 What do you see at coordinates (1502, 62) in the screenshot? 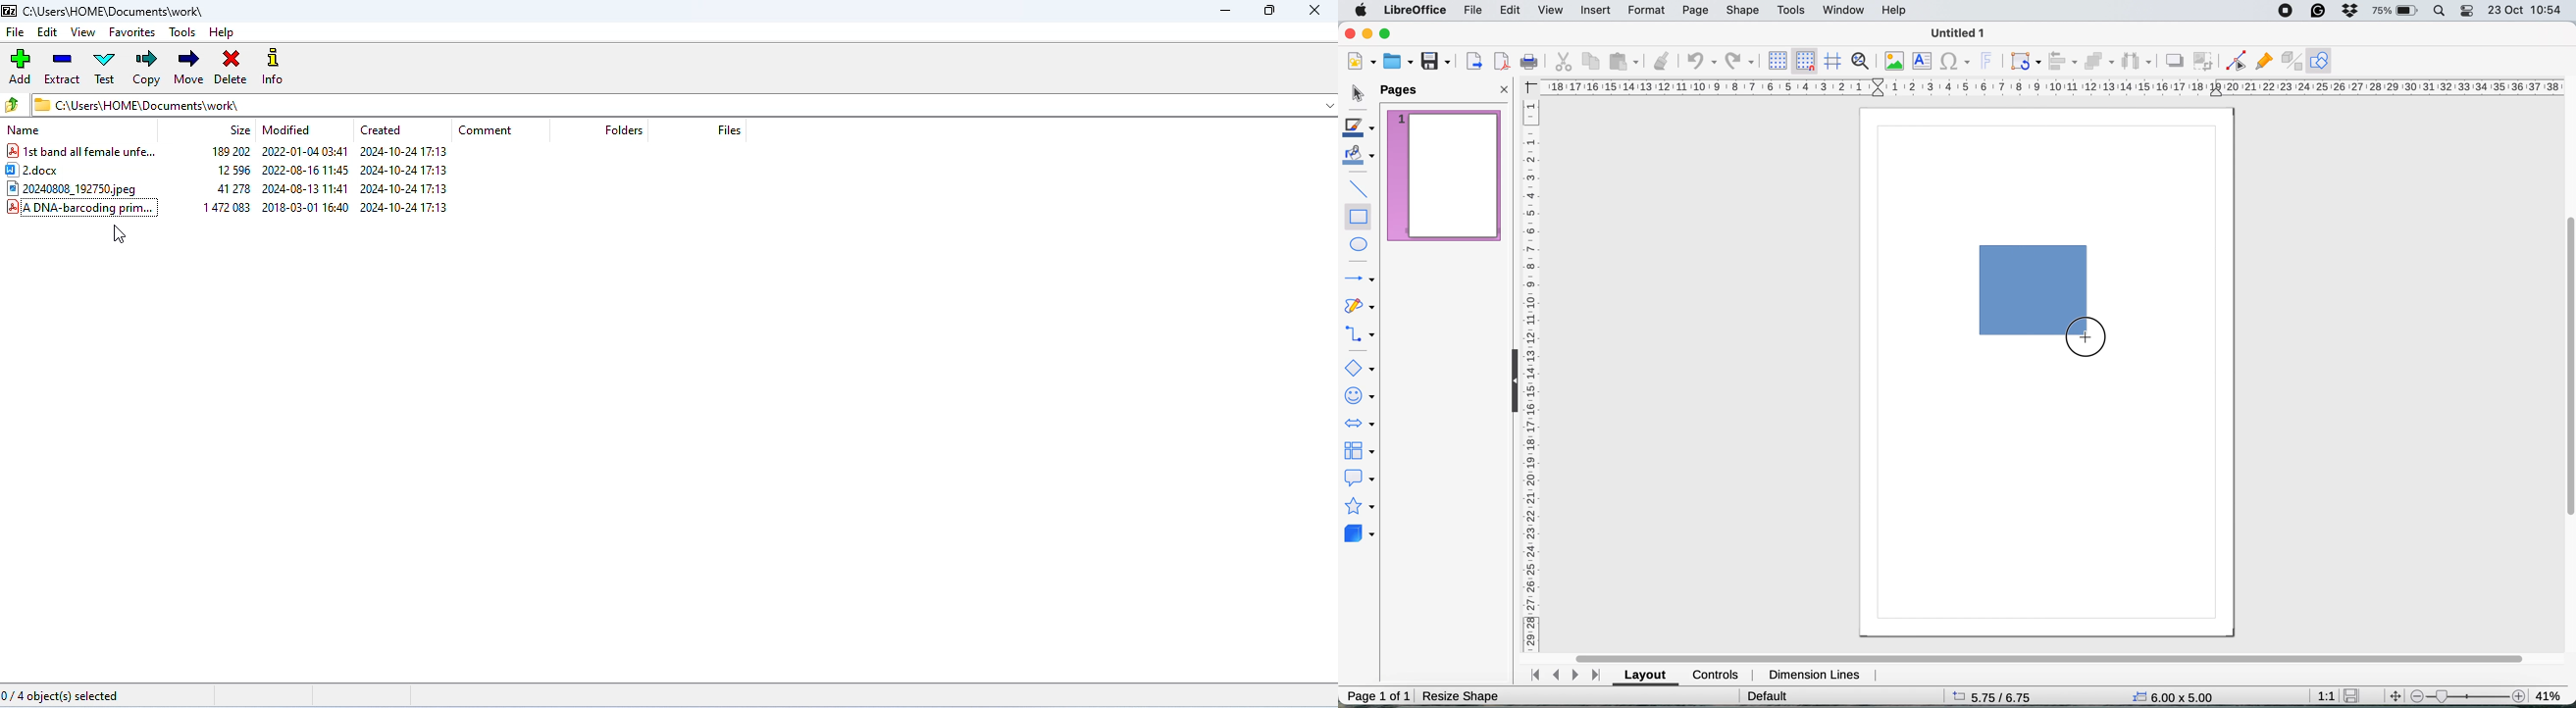
I see `export directly as pdf` at bounding box center [1502, 62].